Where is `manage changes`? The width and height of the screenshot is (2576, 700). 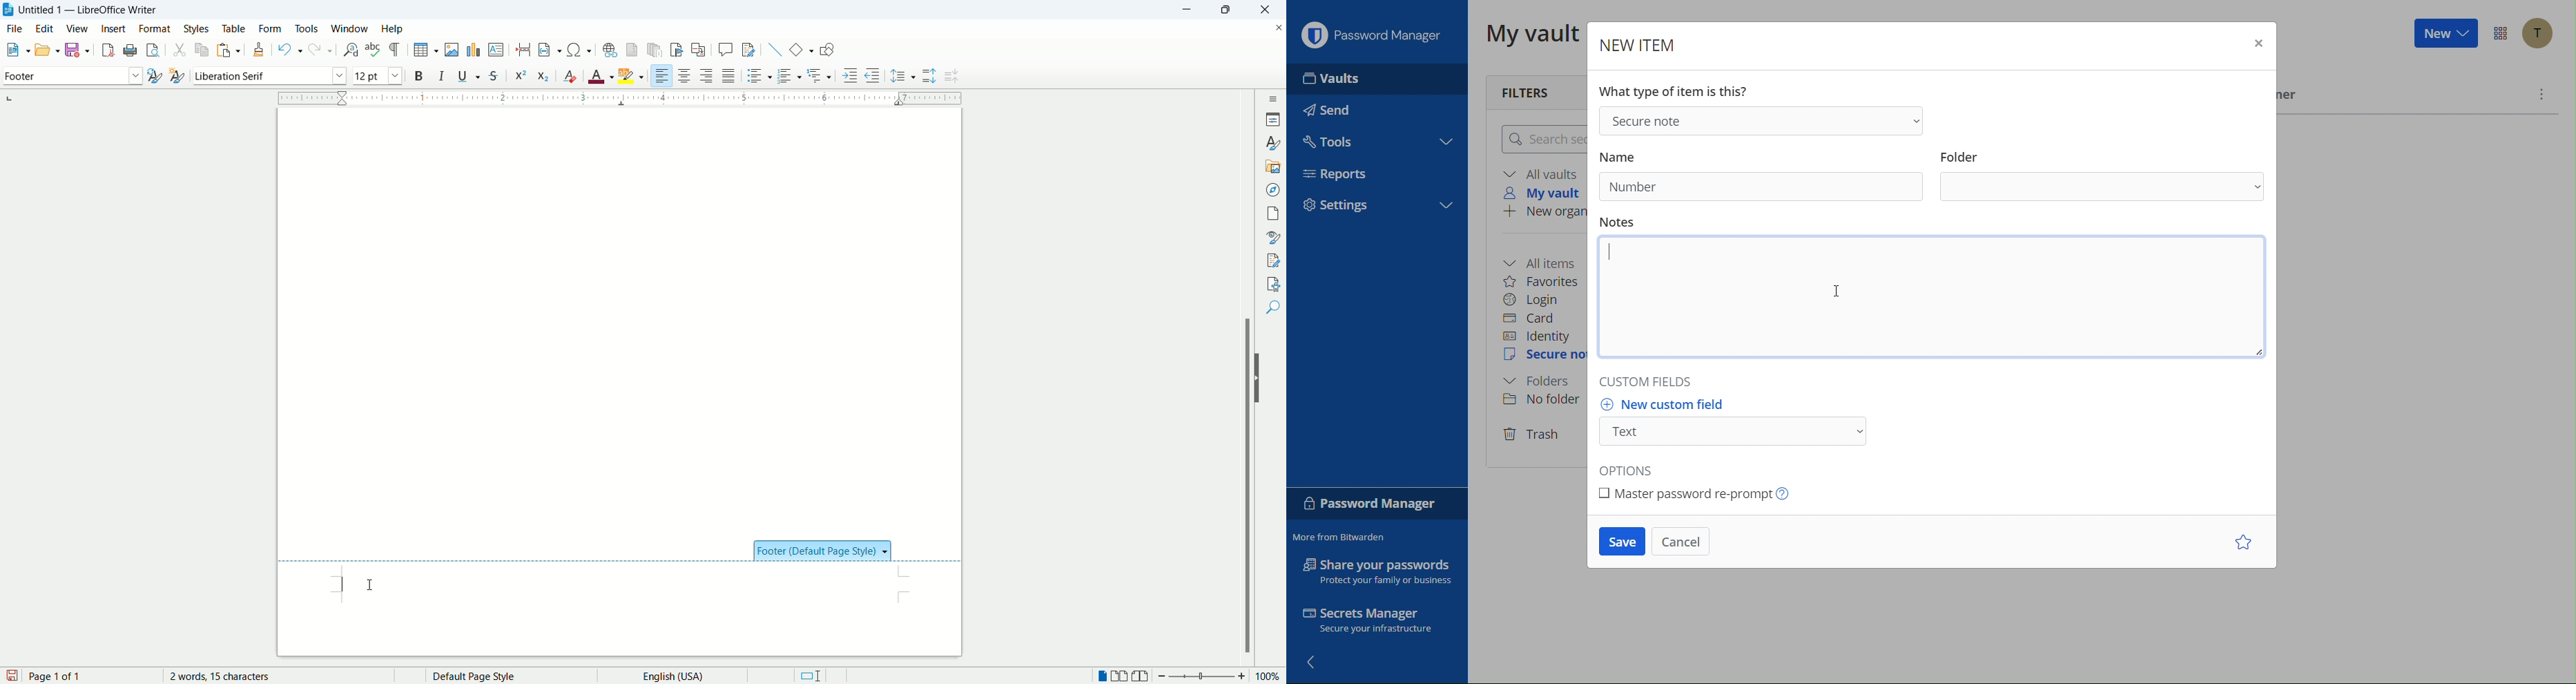
manage changes is located at coordinates (1275, 261).